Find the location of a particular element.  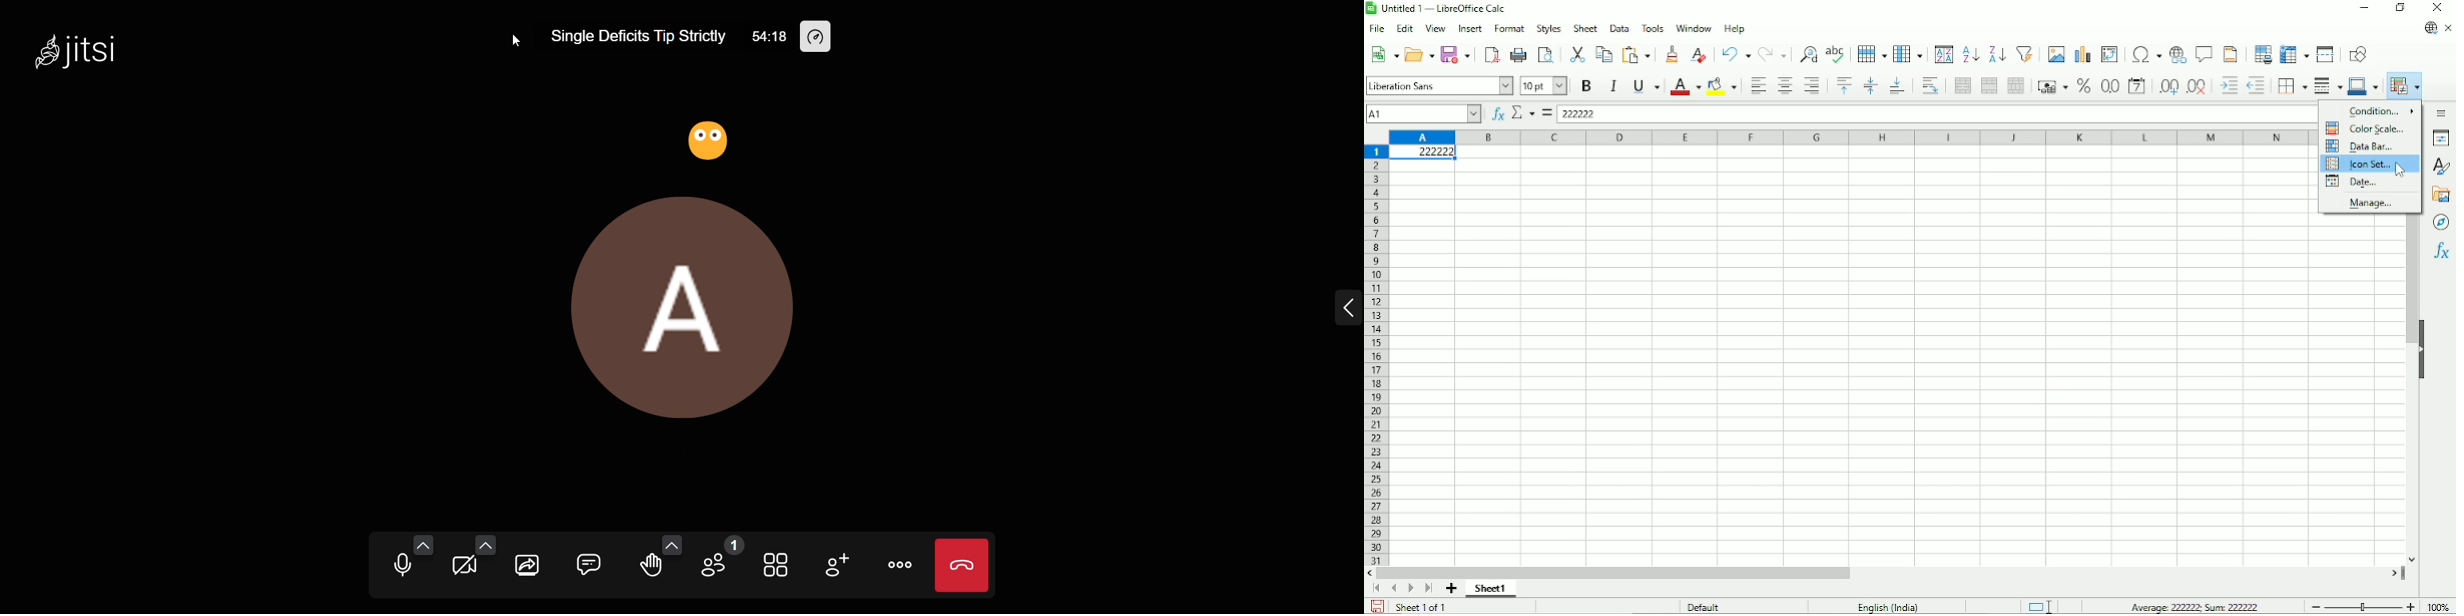

Redo is located at coordinates (1774, 53).